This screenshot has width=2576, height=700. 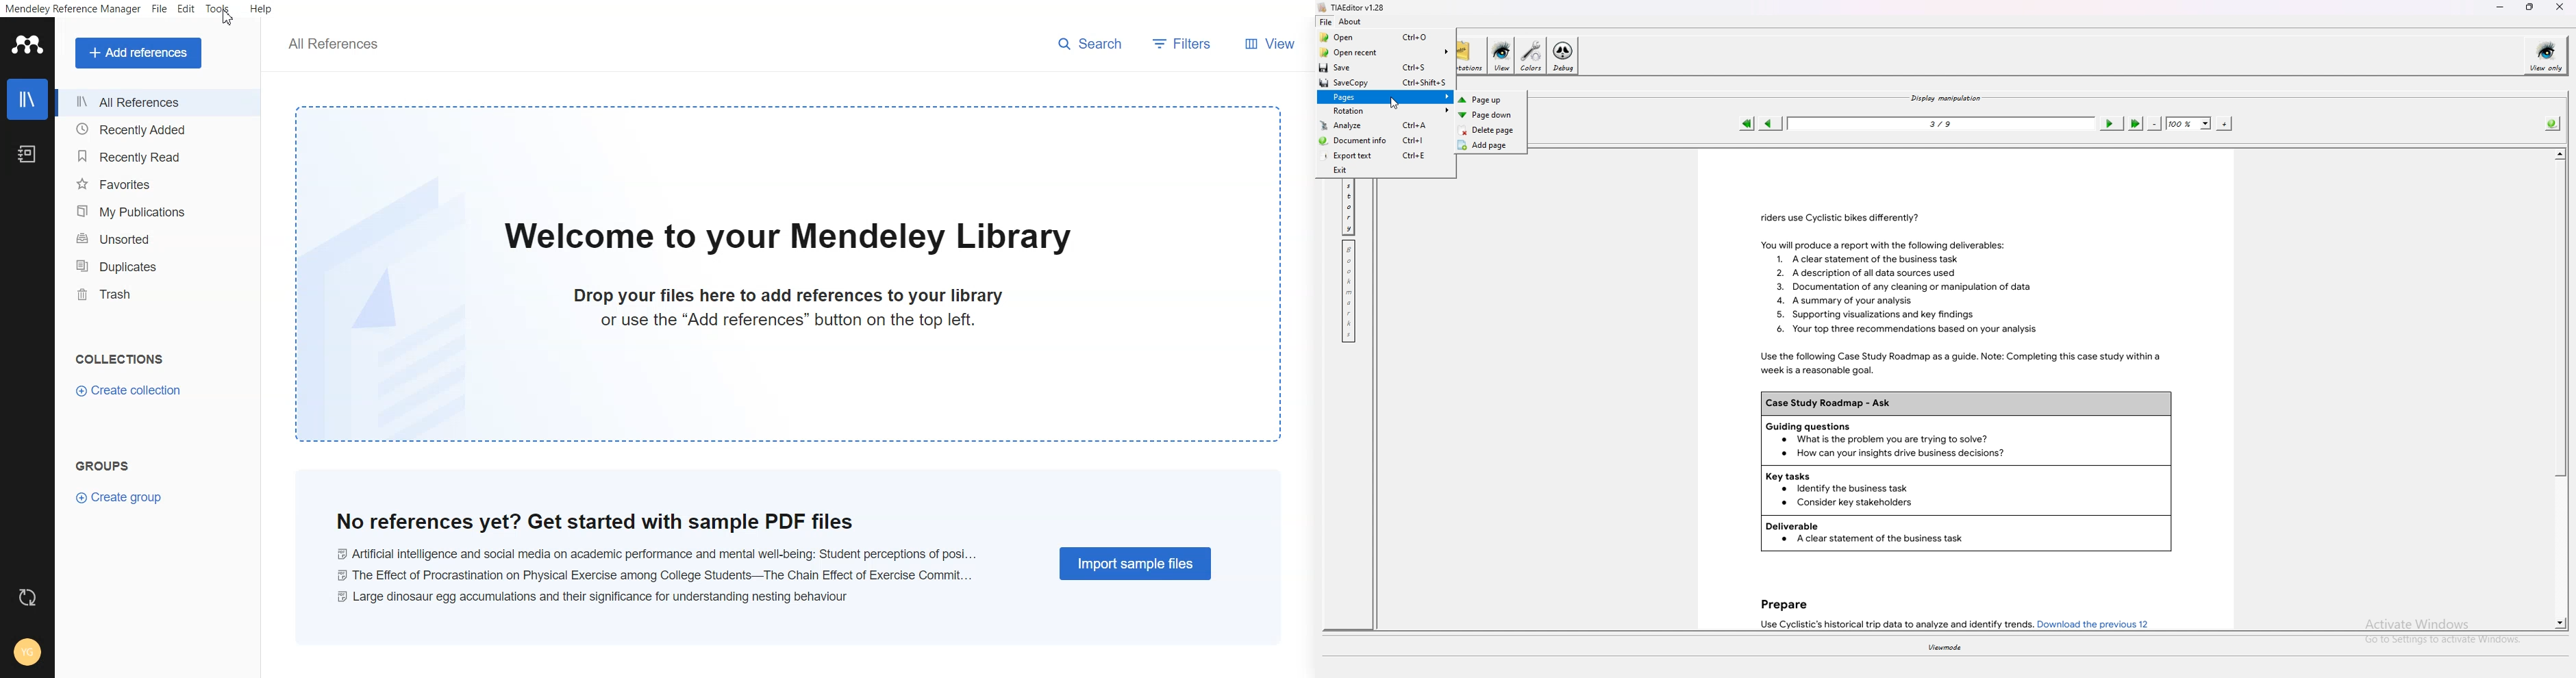 What do you see at coordinates (186, 8) in the screenshot?
I see `Edit` at bounding box center [186, 8].